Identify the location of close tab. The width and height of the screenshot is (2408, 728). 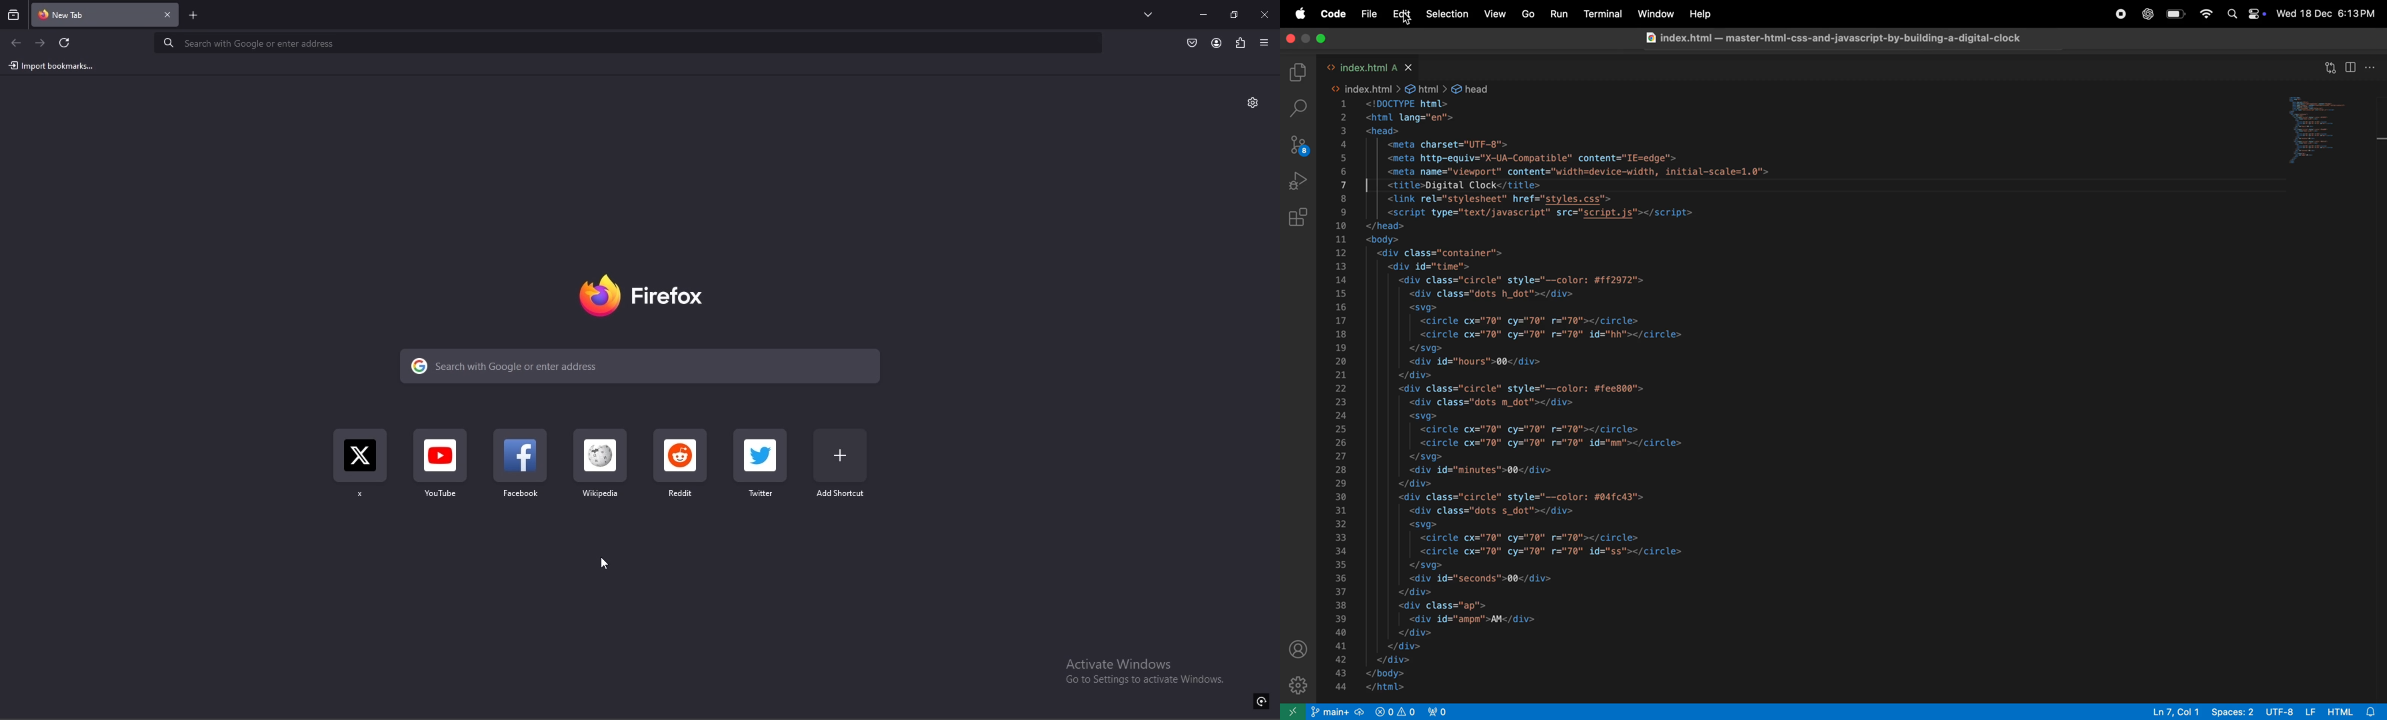
(167, 15).